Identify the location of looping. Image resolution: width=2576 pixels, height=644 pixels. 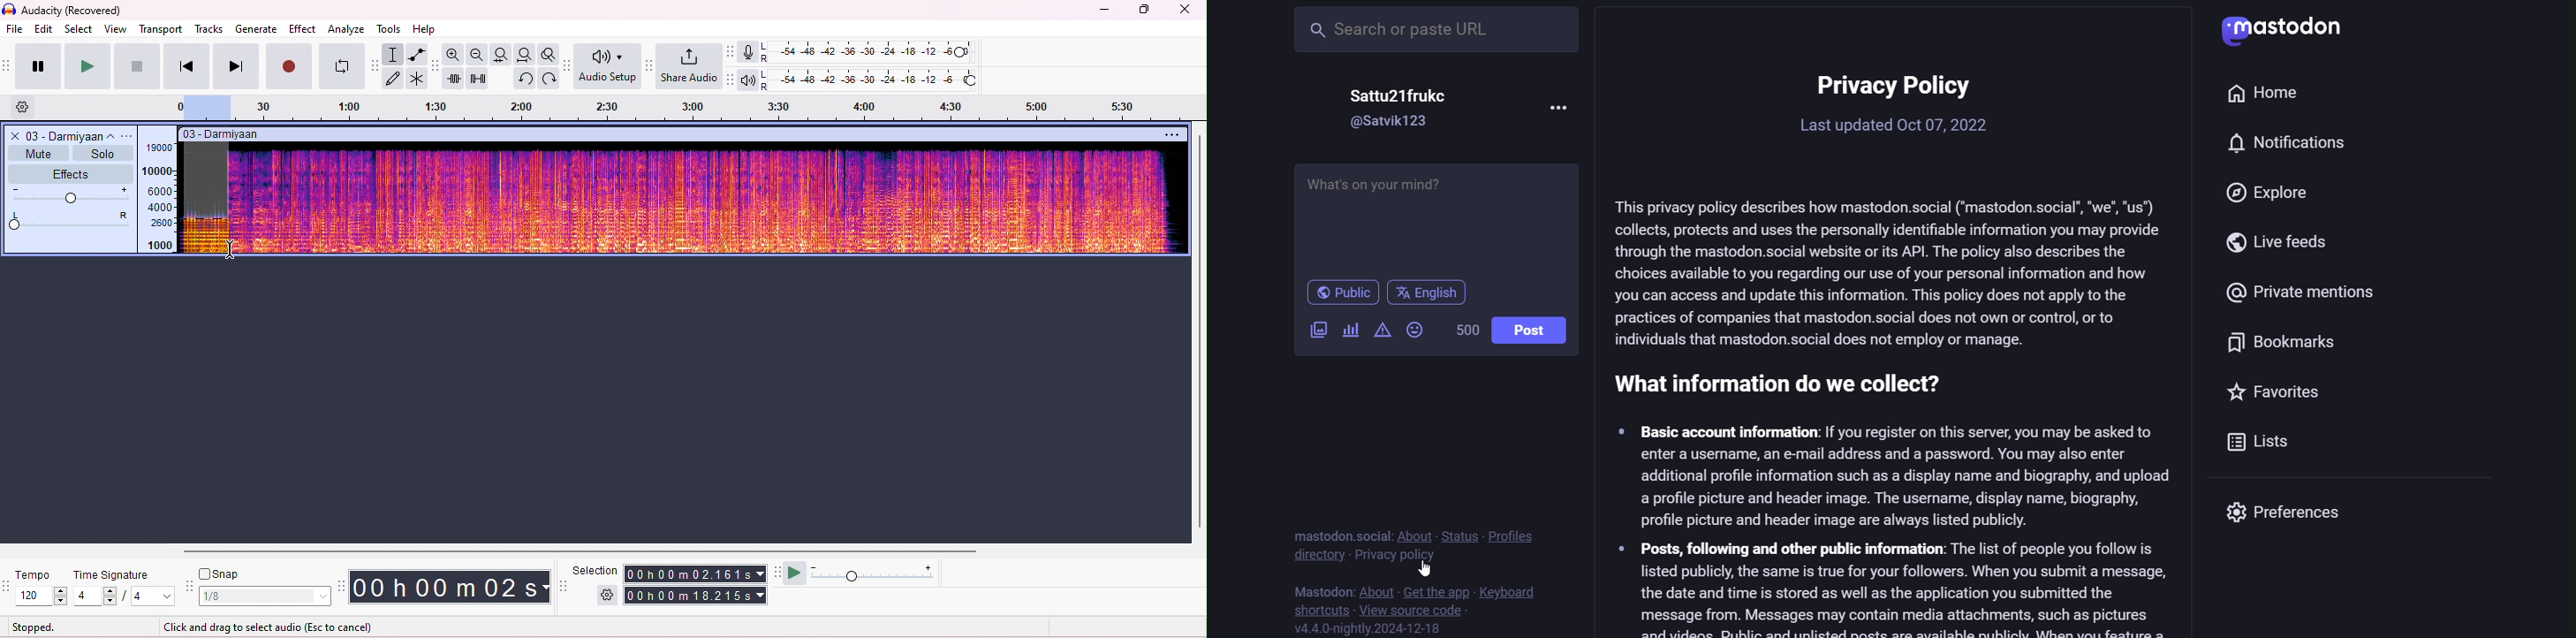
(339, 66).